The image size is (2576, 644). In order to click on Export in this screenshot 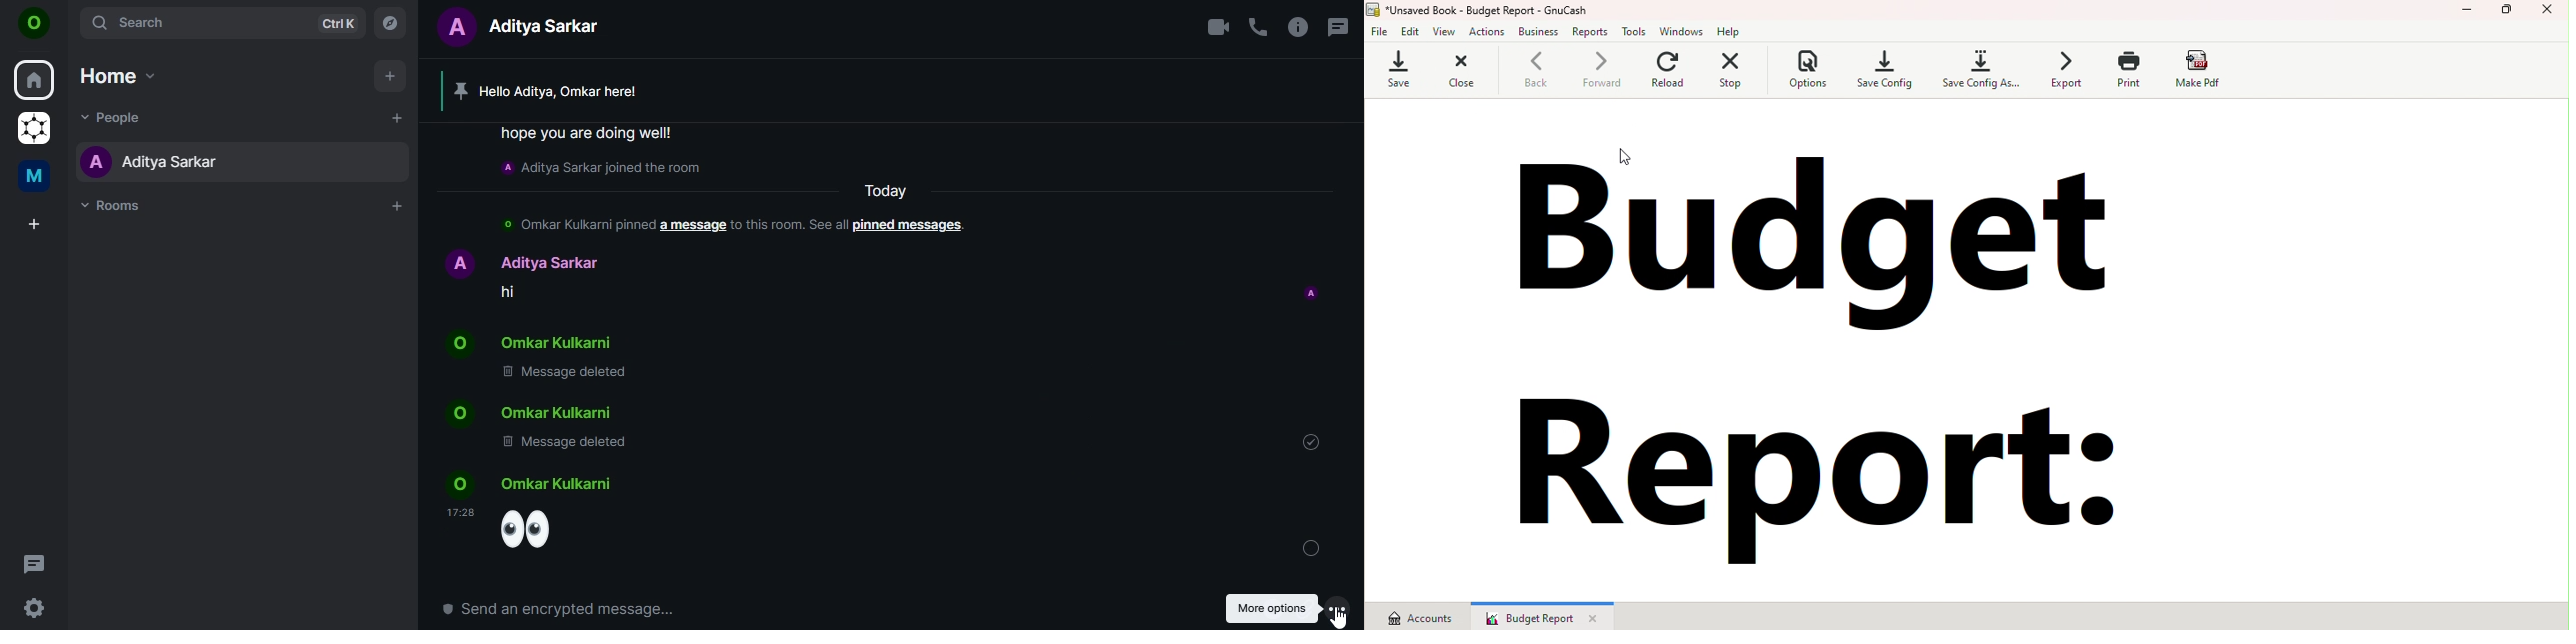, I will do `click(2058, 71)`.